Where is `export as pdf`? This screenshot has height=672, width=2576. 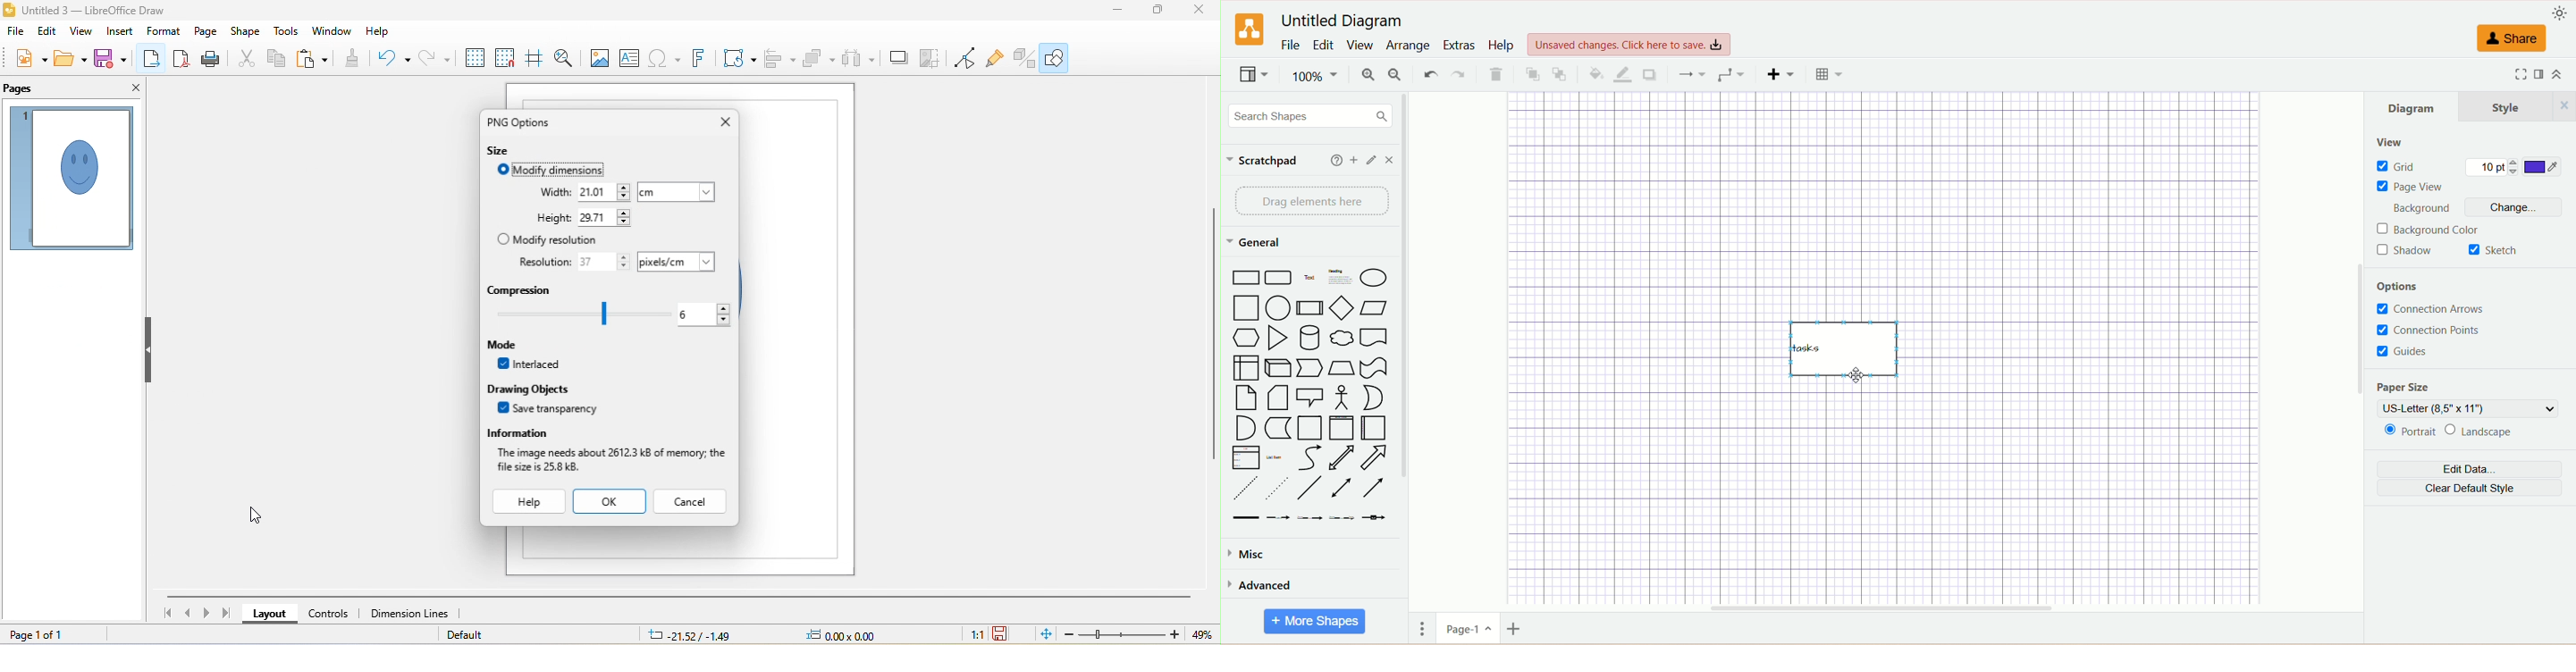
export as pdf is located at coordinates (182, 61).